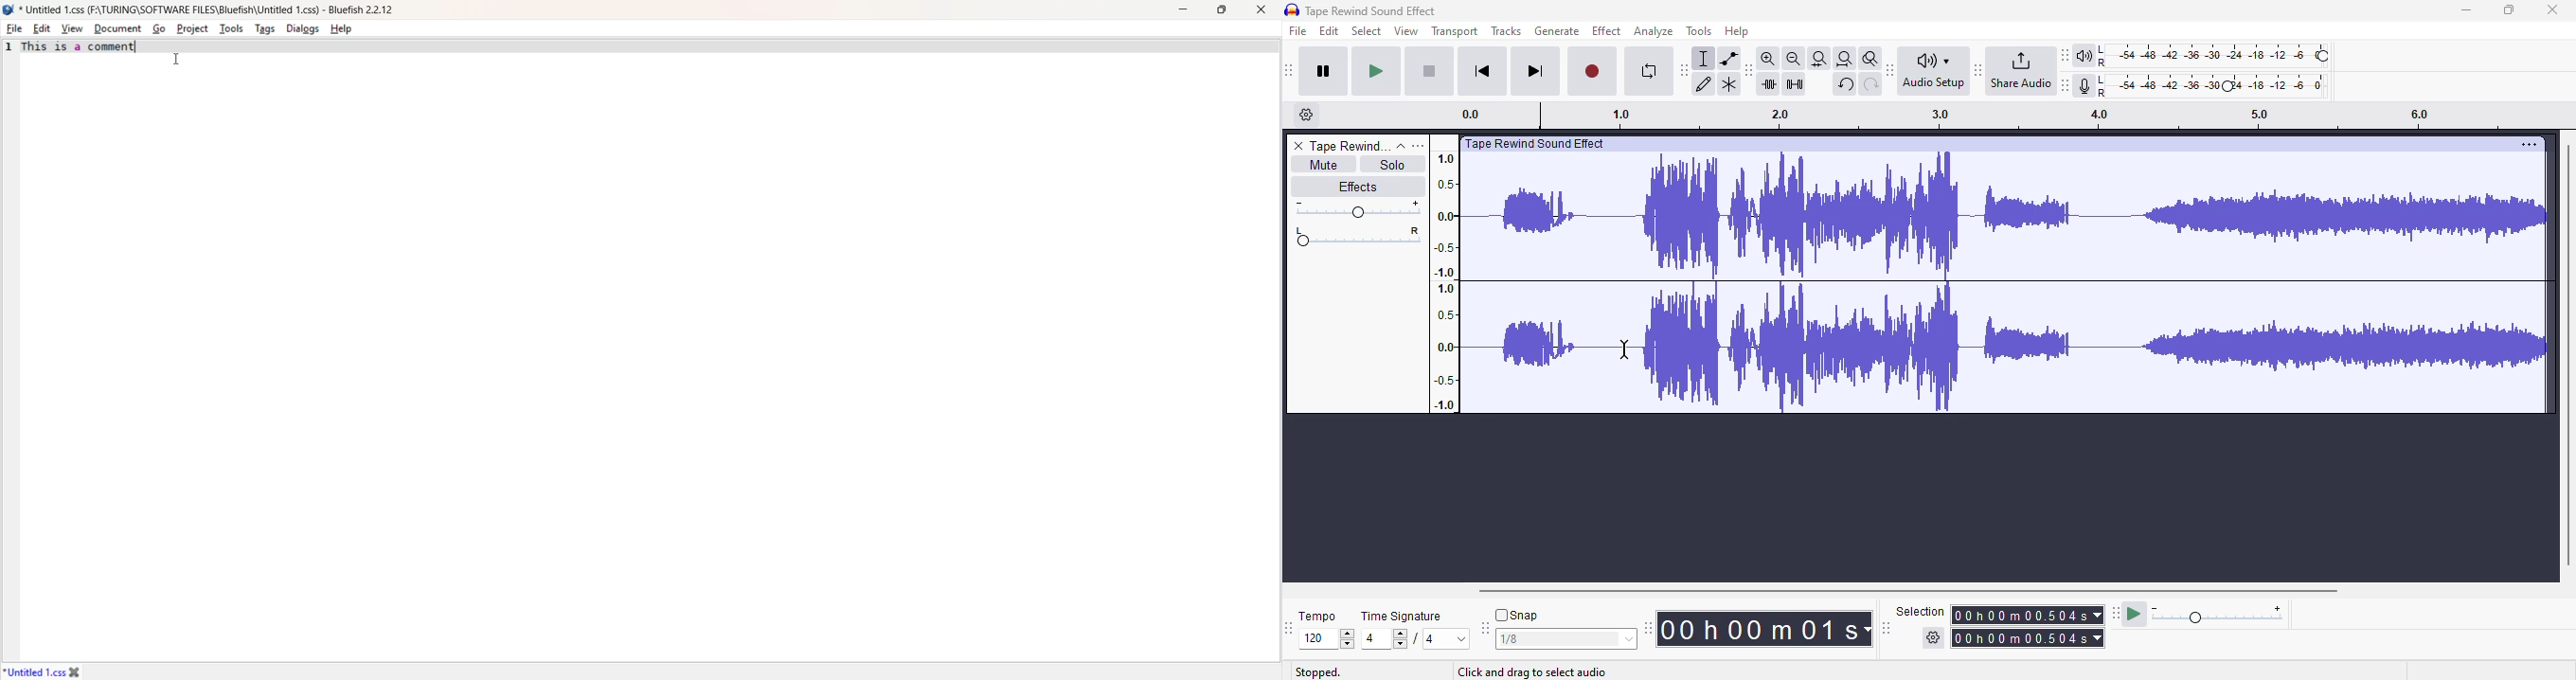 Image resolution: width=2576 pixels, height=700 pixels. Describe the element at coordinates (1516, 615) in the screenshot. I see `snap` at that location.